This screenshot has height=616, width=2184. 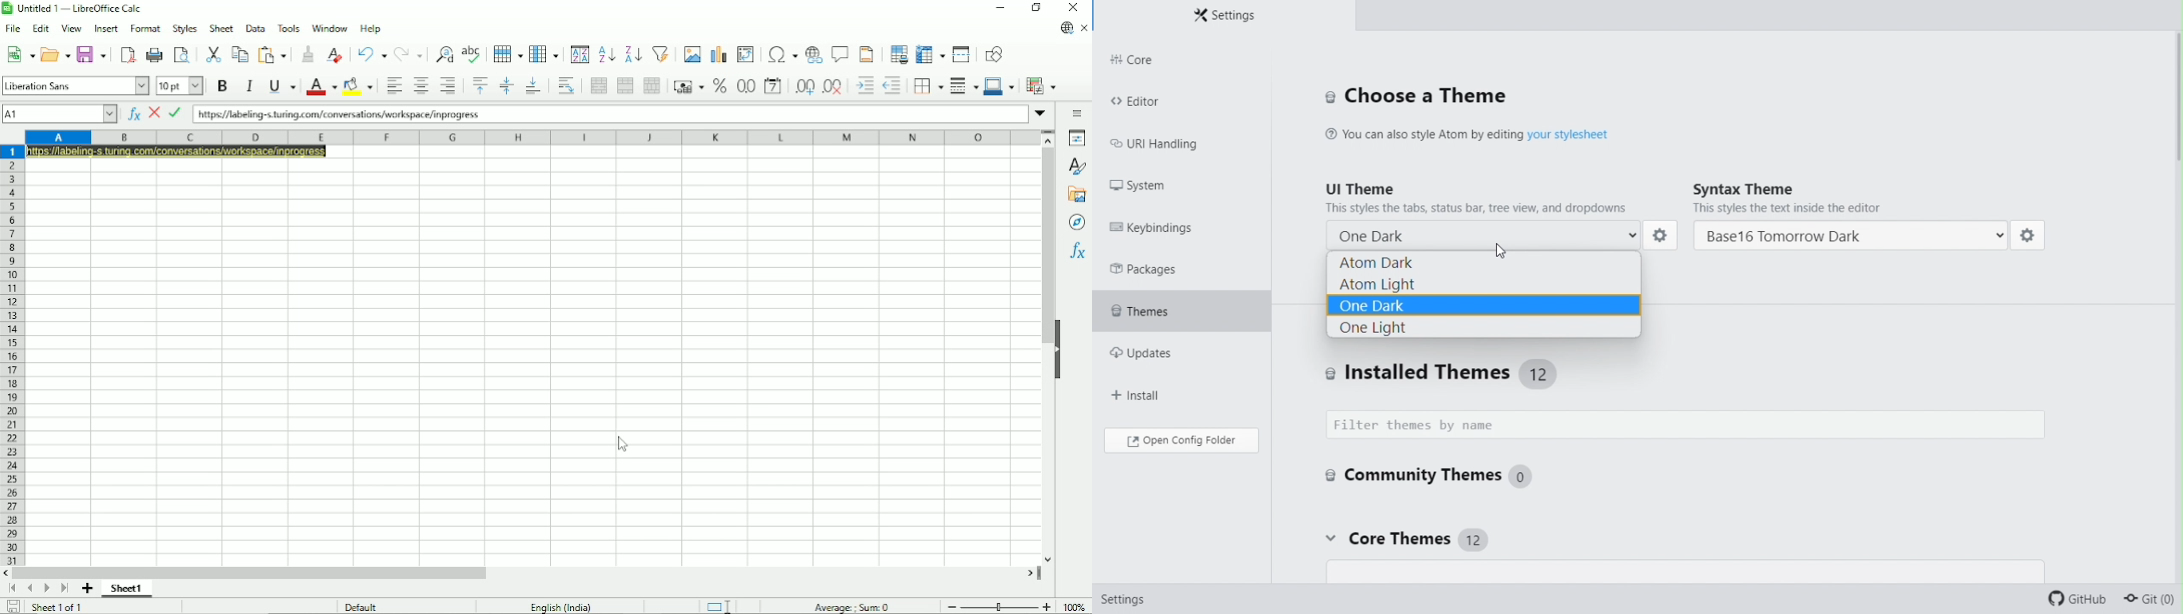 I want to click on Paste, so click(x=274, y=54).